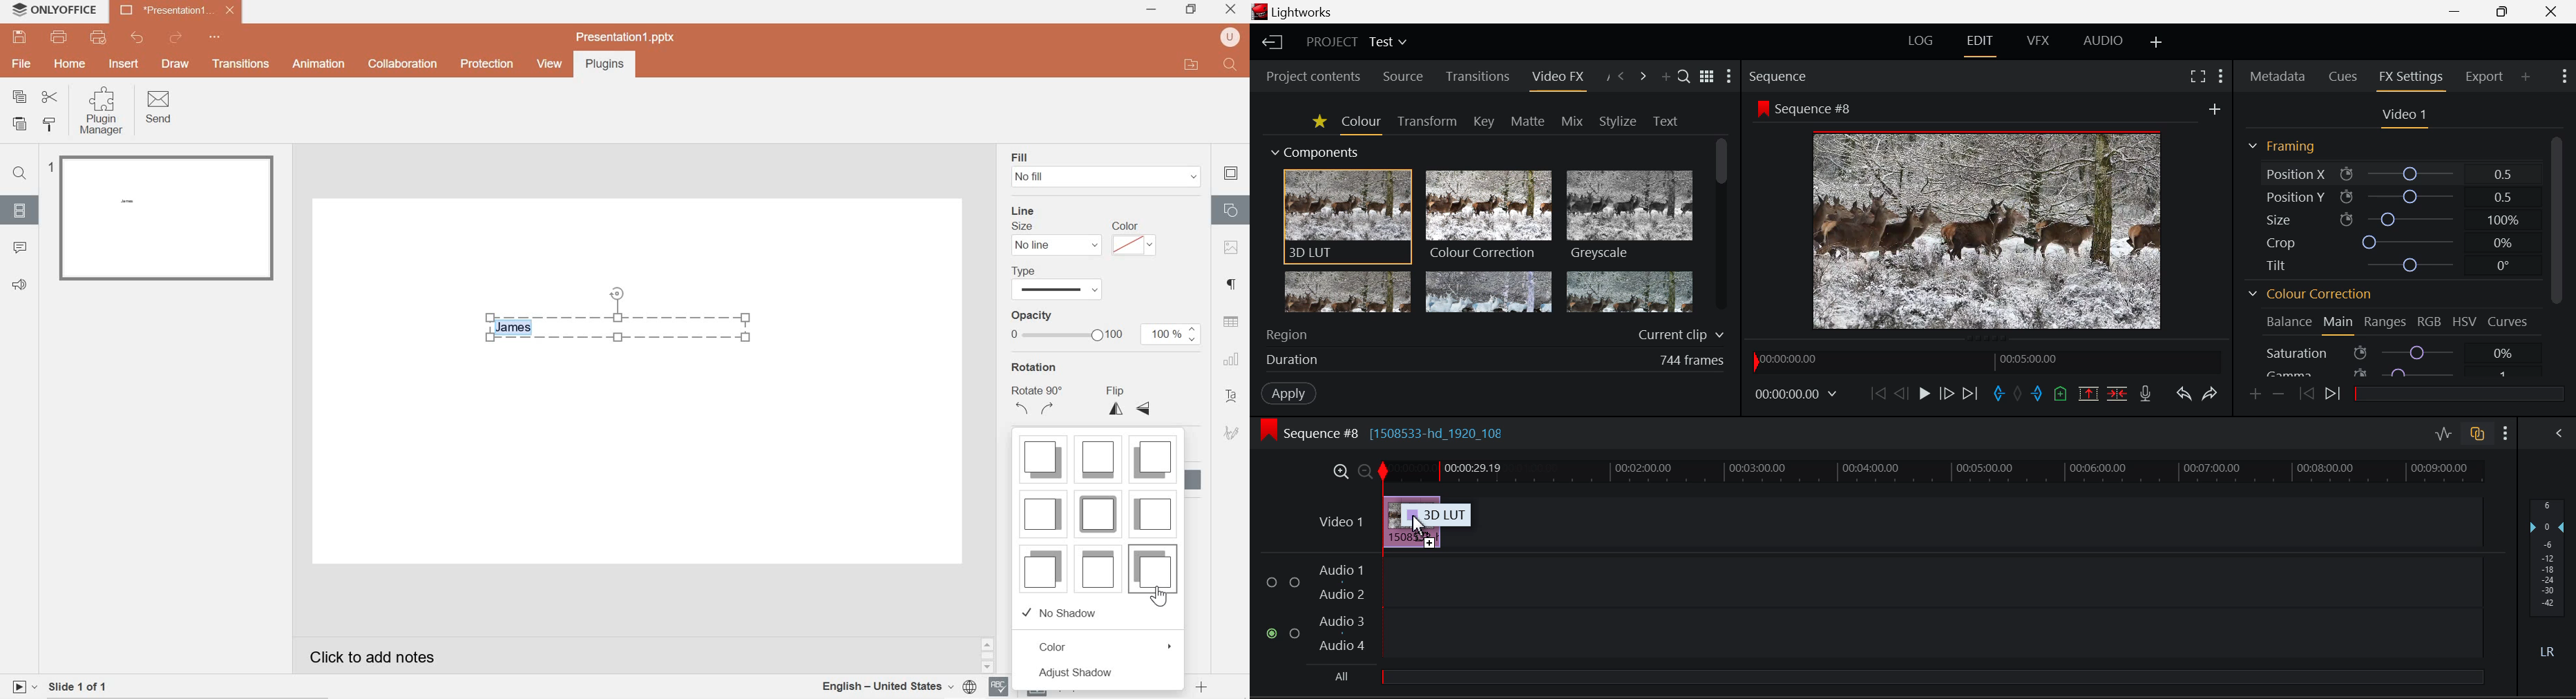 This screenshot has width=2576, height=700. Describe the element at coordinates (2505, 433) in the screenshot. I see `Show Settings` at that location.